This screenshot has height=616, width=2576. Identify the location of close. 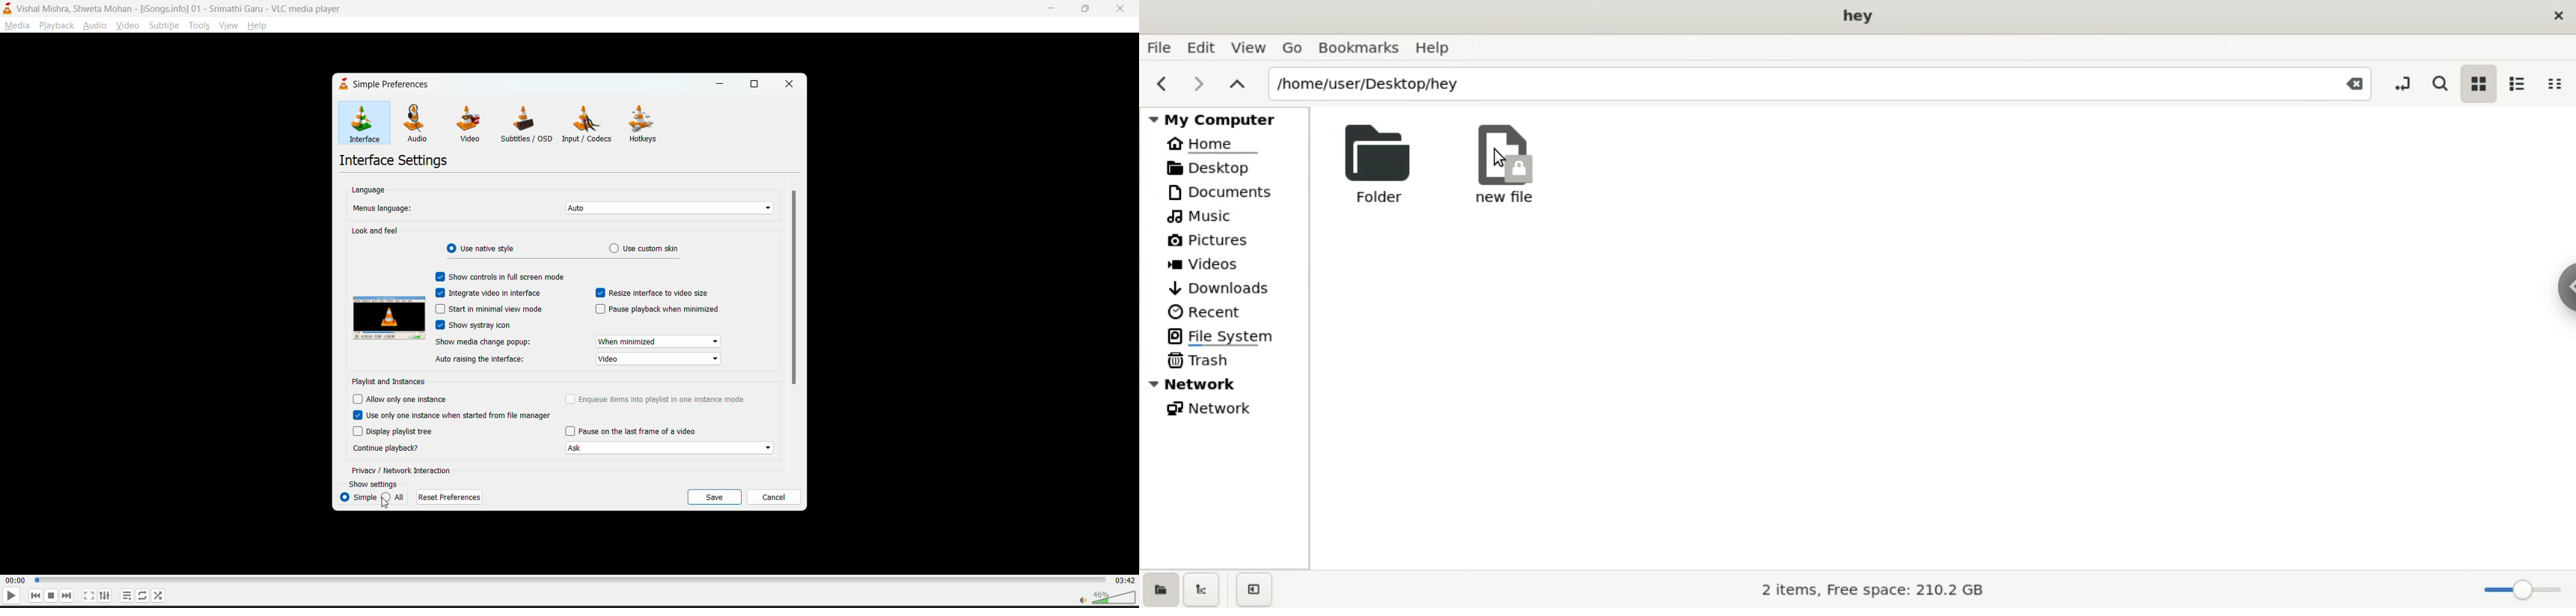
(2560, 20).